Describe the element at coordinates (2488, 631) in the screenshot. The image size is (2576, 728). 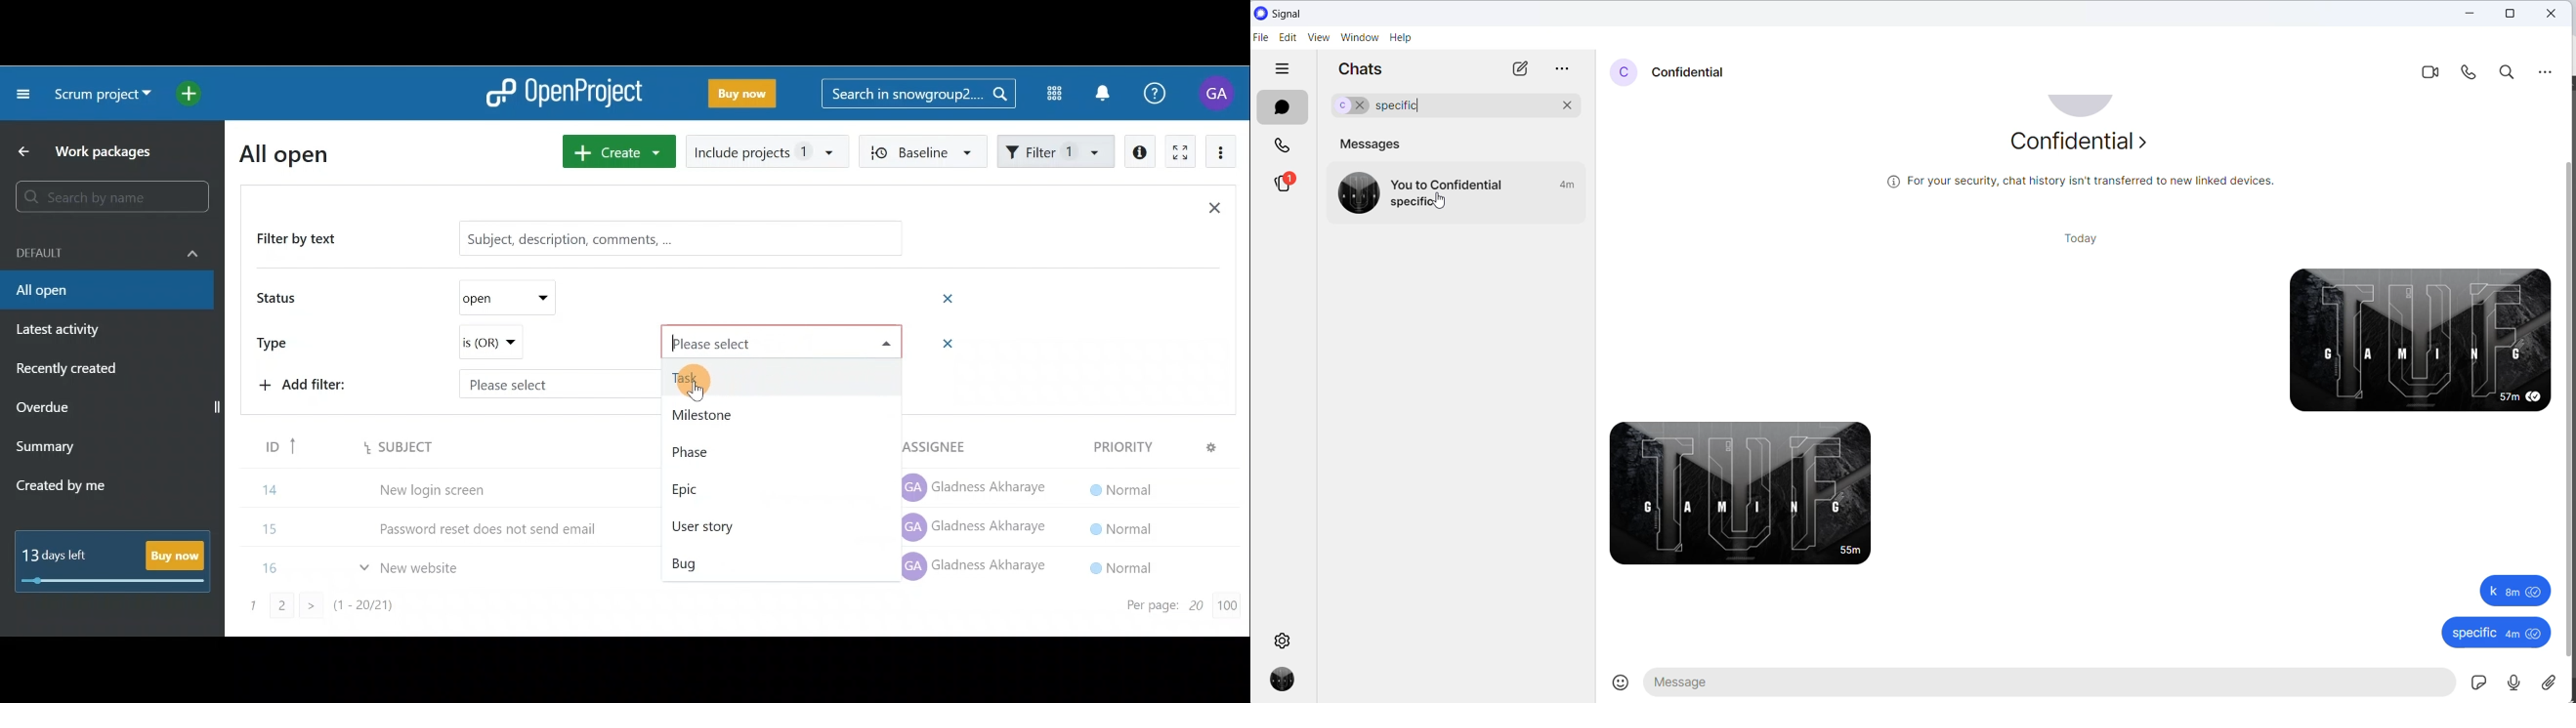
I see `specific` at that location.